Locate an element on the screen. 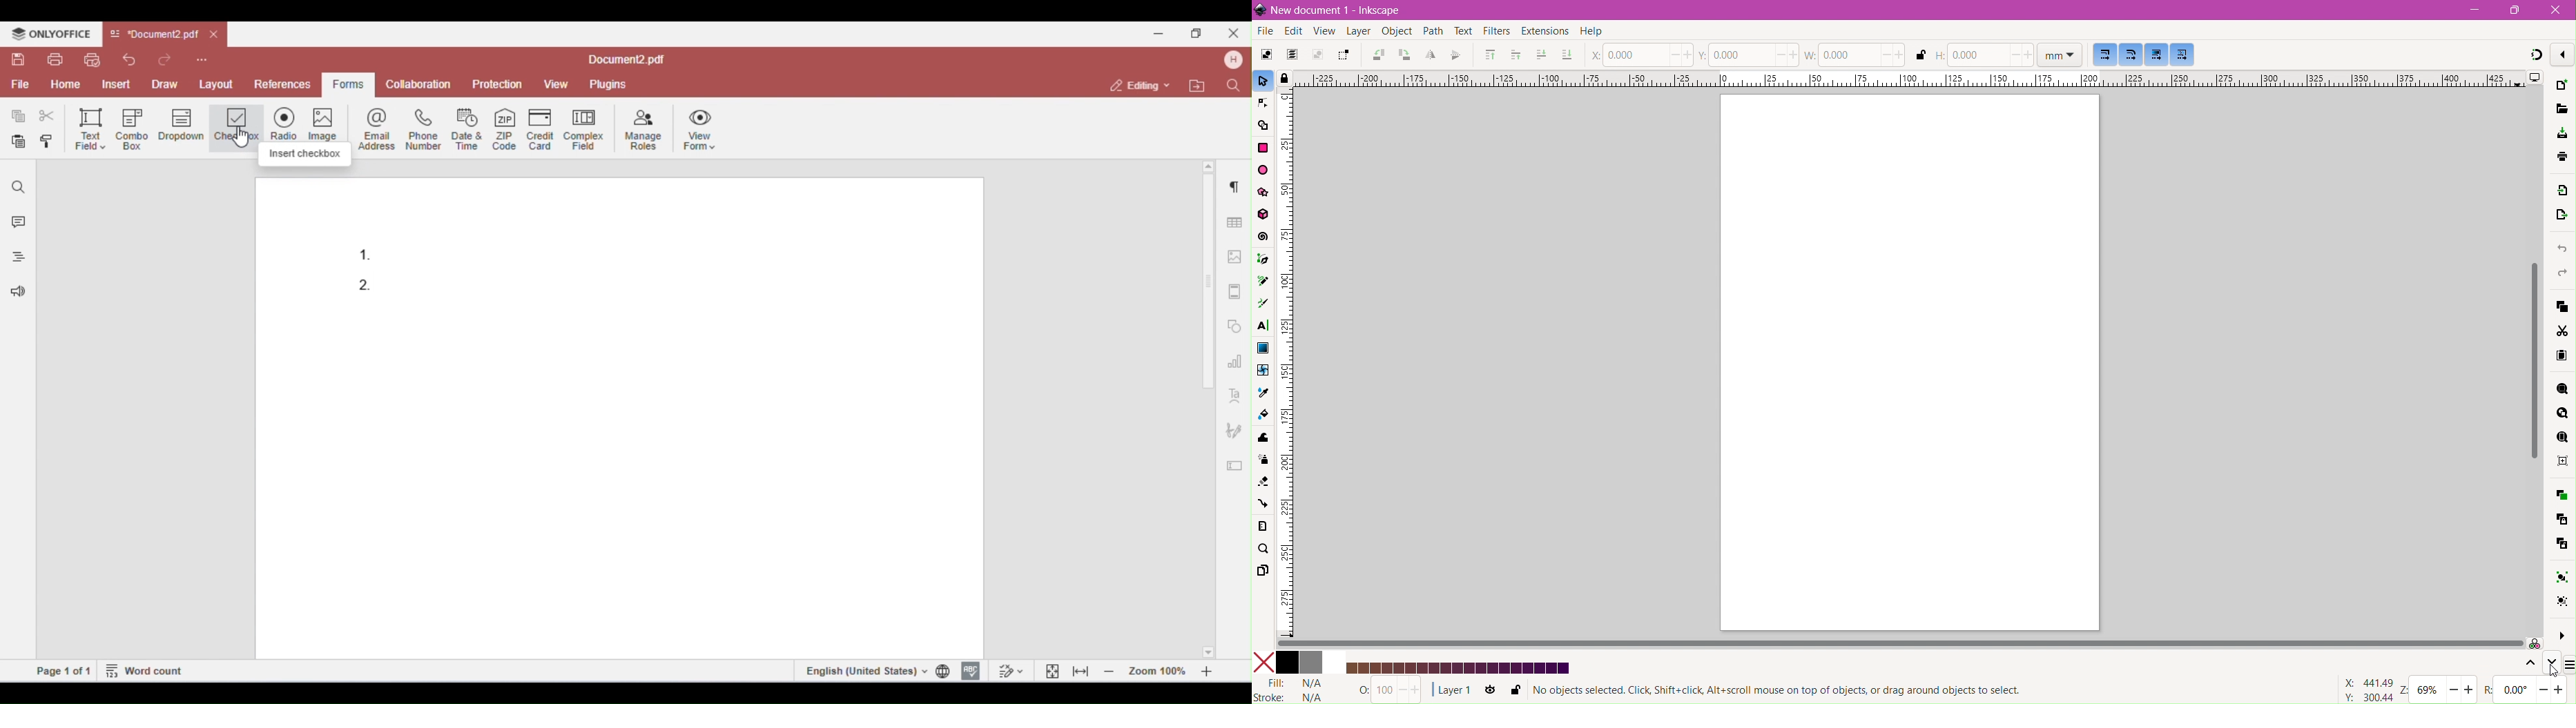  Colors is located at coordinates (1299, 663).